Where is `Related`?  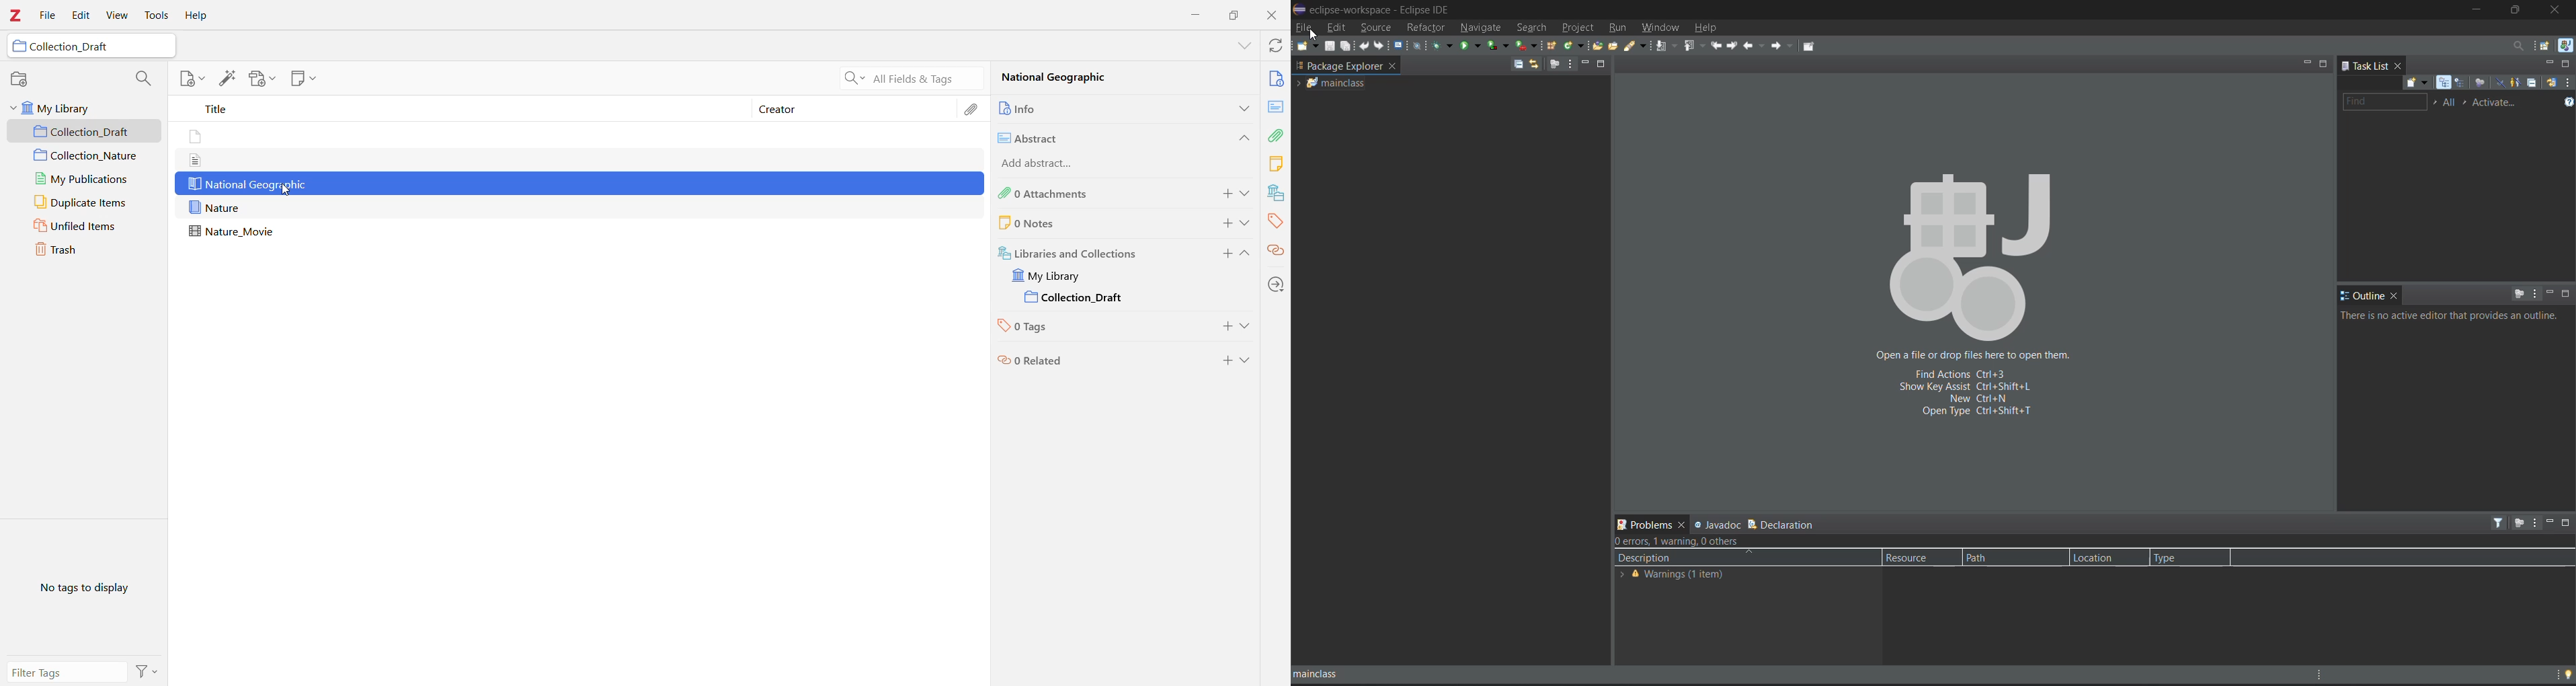 Related is located at coordinates (1276, 250).